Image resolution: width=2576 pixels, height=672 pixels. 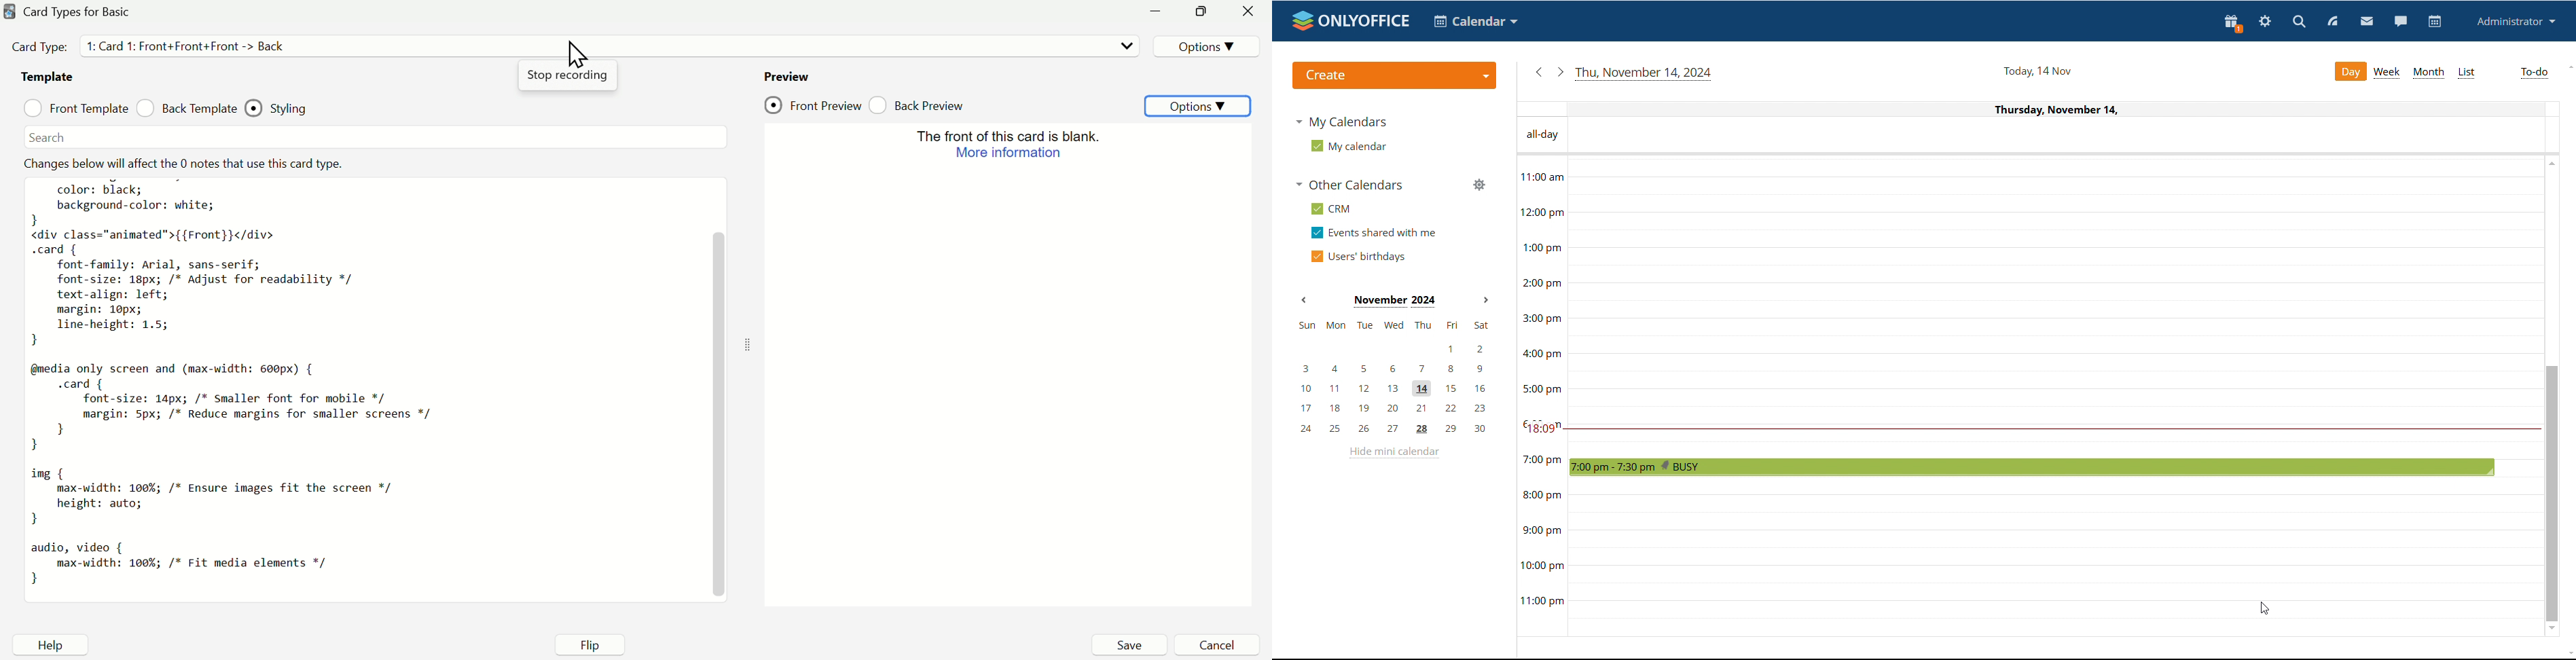 I want to click on Template, so click(x=48, y=79).